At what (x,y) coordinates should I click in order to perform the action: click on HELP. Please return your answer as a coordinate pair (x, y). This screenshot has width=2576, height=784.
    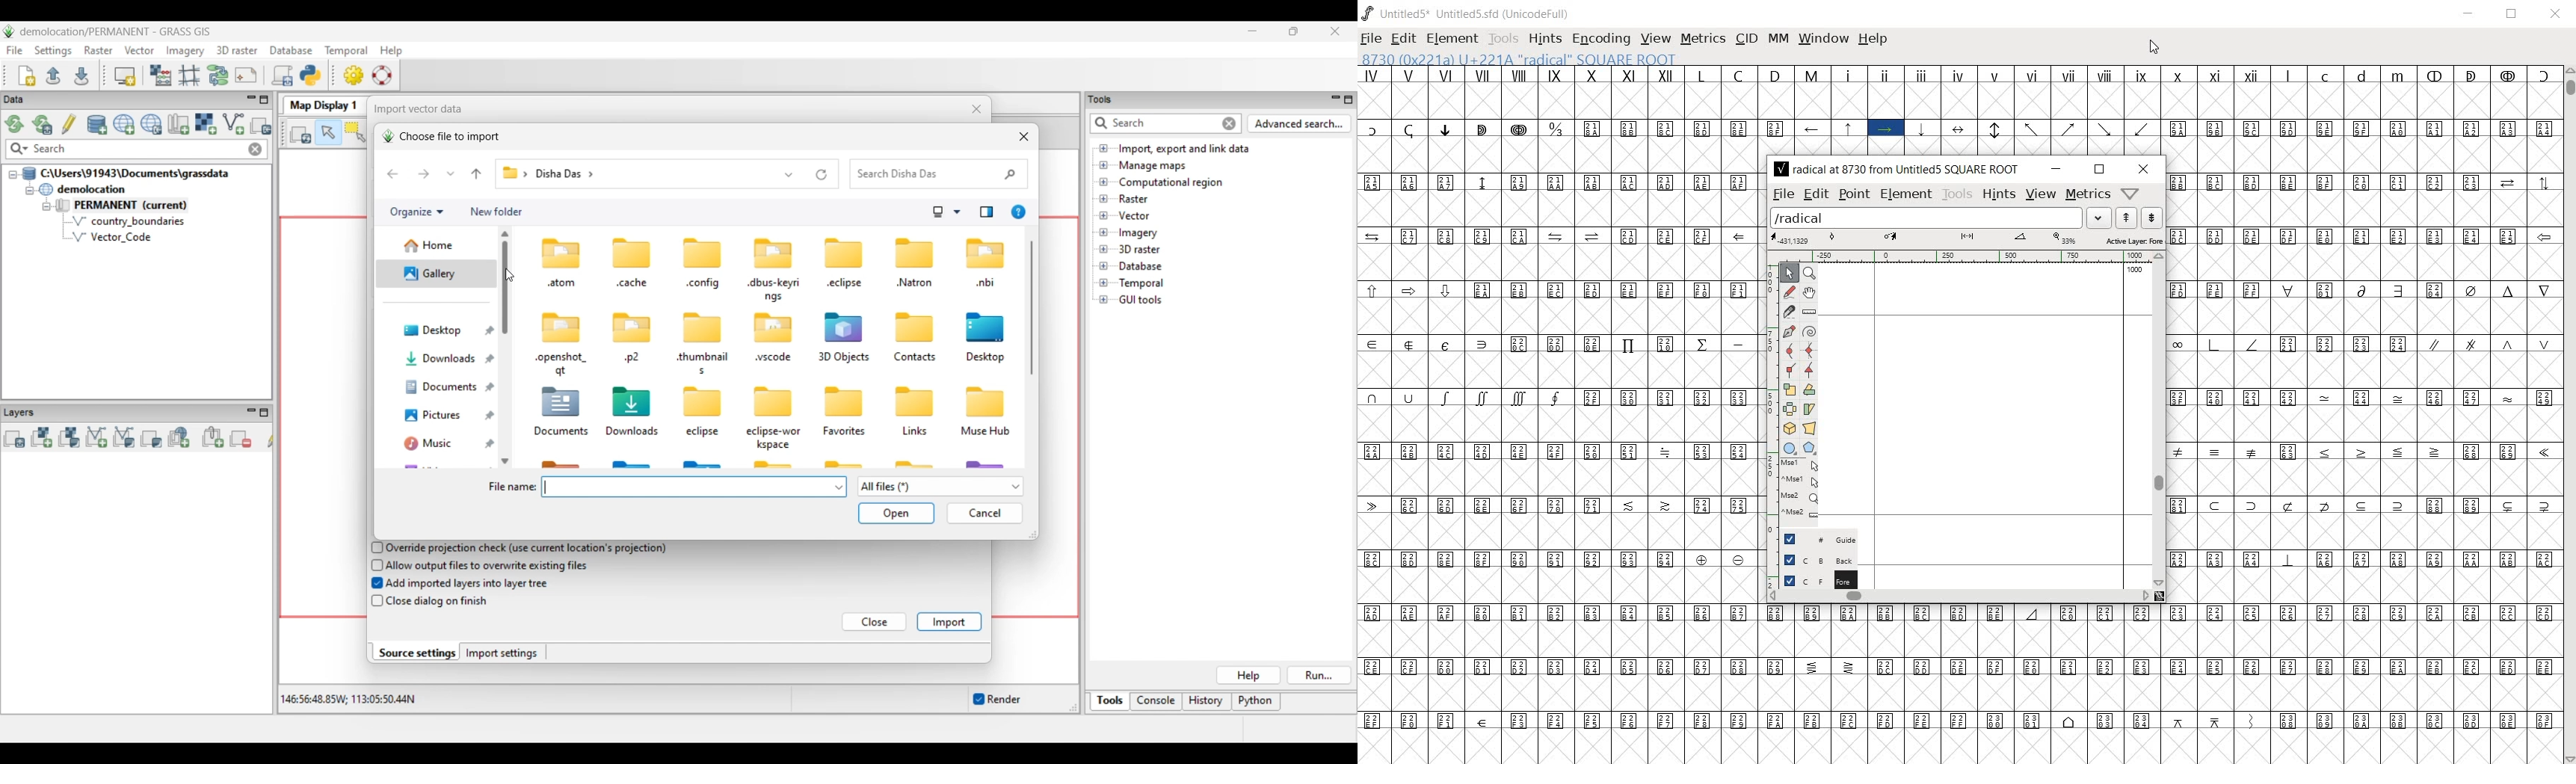
    Looking at the image, I should click on (1873, 40).